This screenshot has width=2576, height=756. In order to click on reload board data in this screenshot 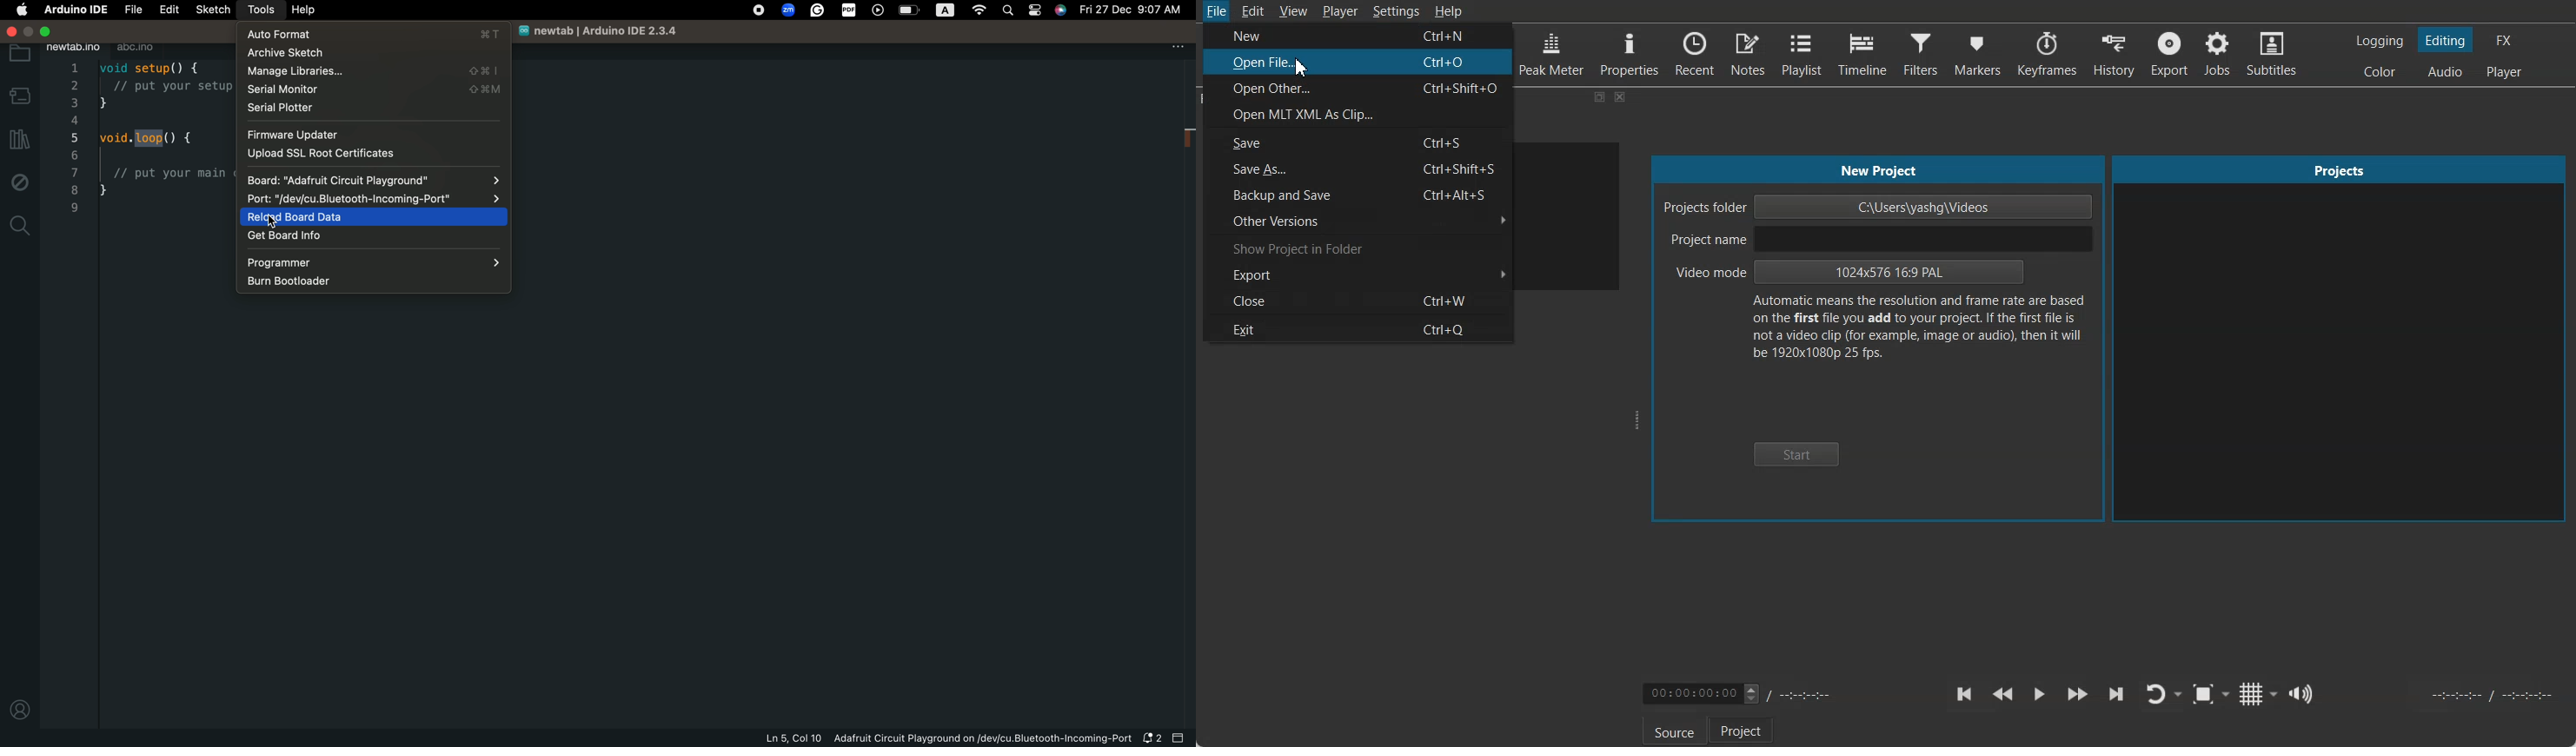, I will do `click(373, 217)`.